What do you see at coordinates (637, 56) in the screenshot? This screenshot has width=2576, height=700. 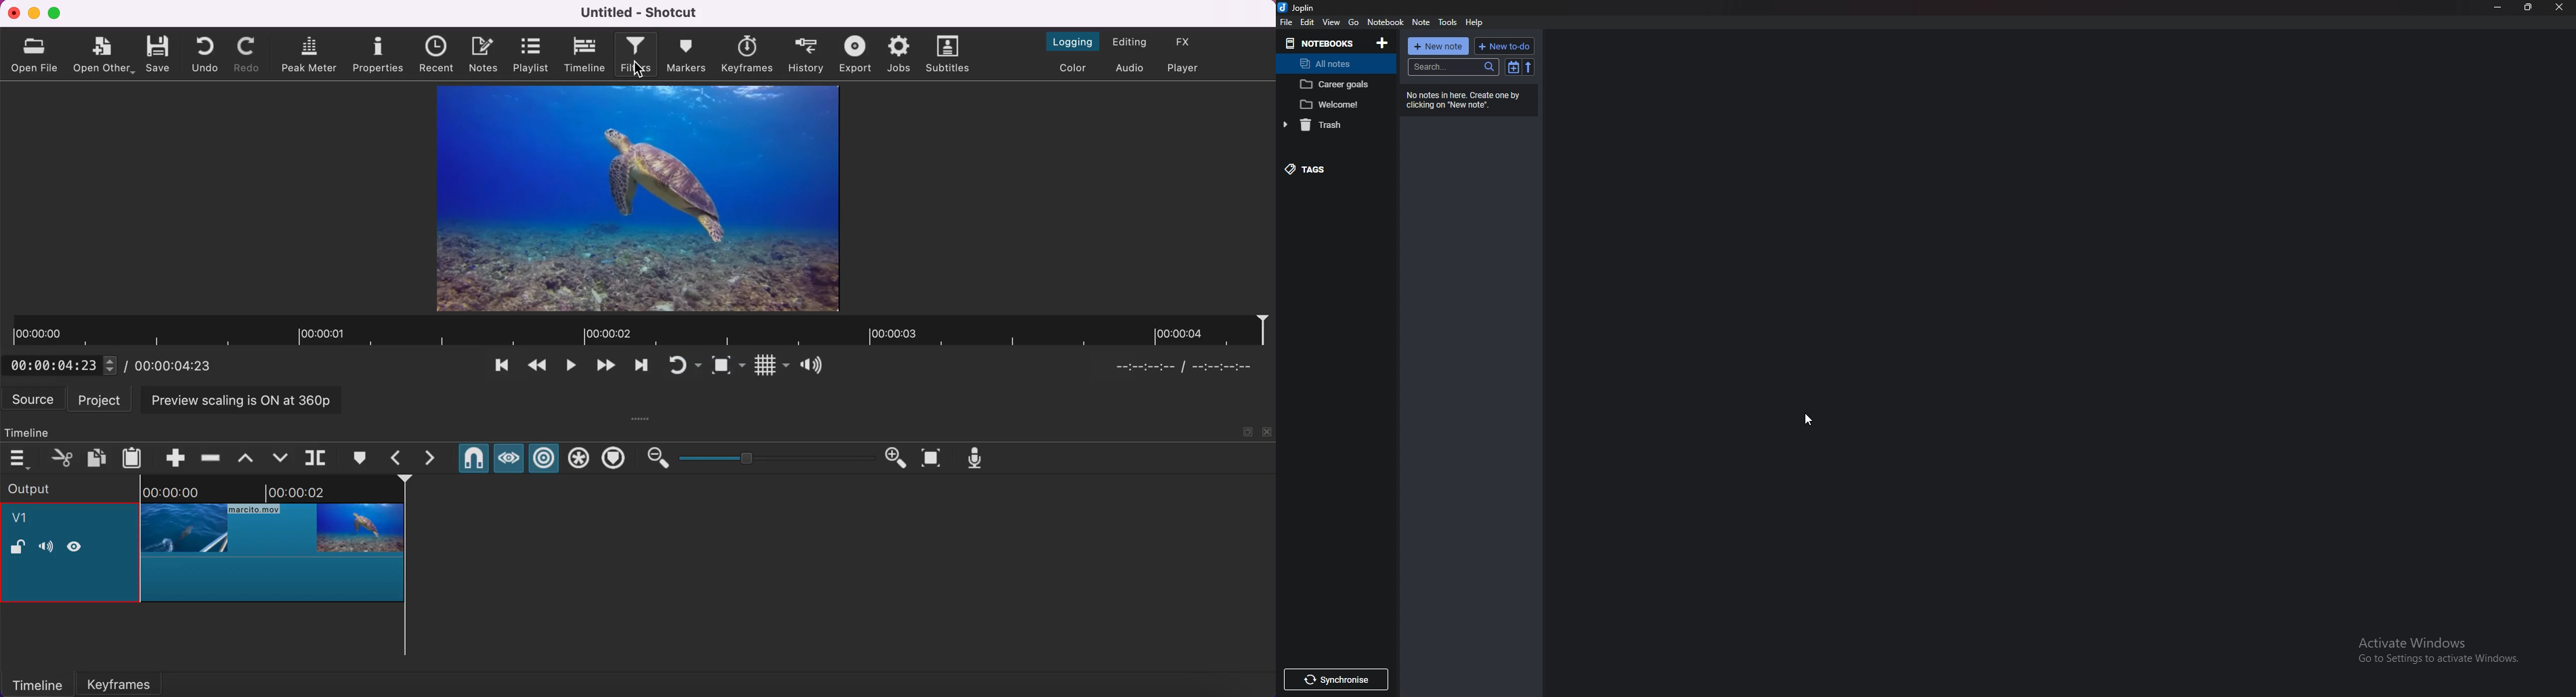 I see `filters` at bounding box center [637, 56].